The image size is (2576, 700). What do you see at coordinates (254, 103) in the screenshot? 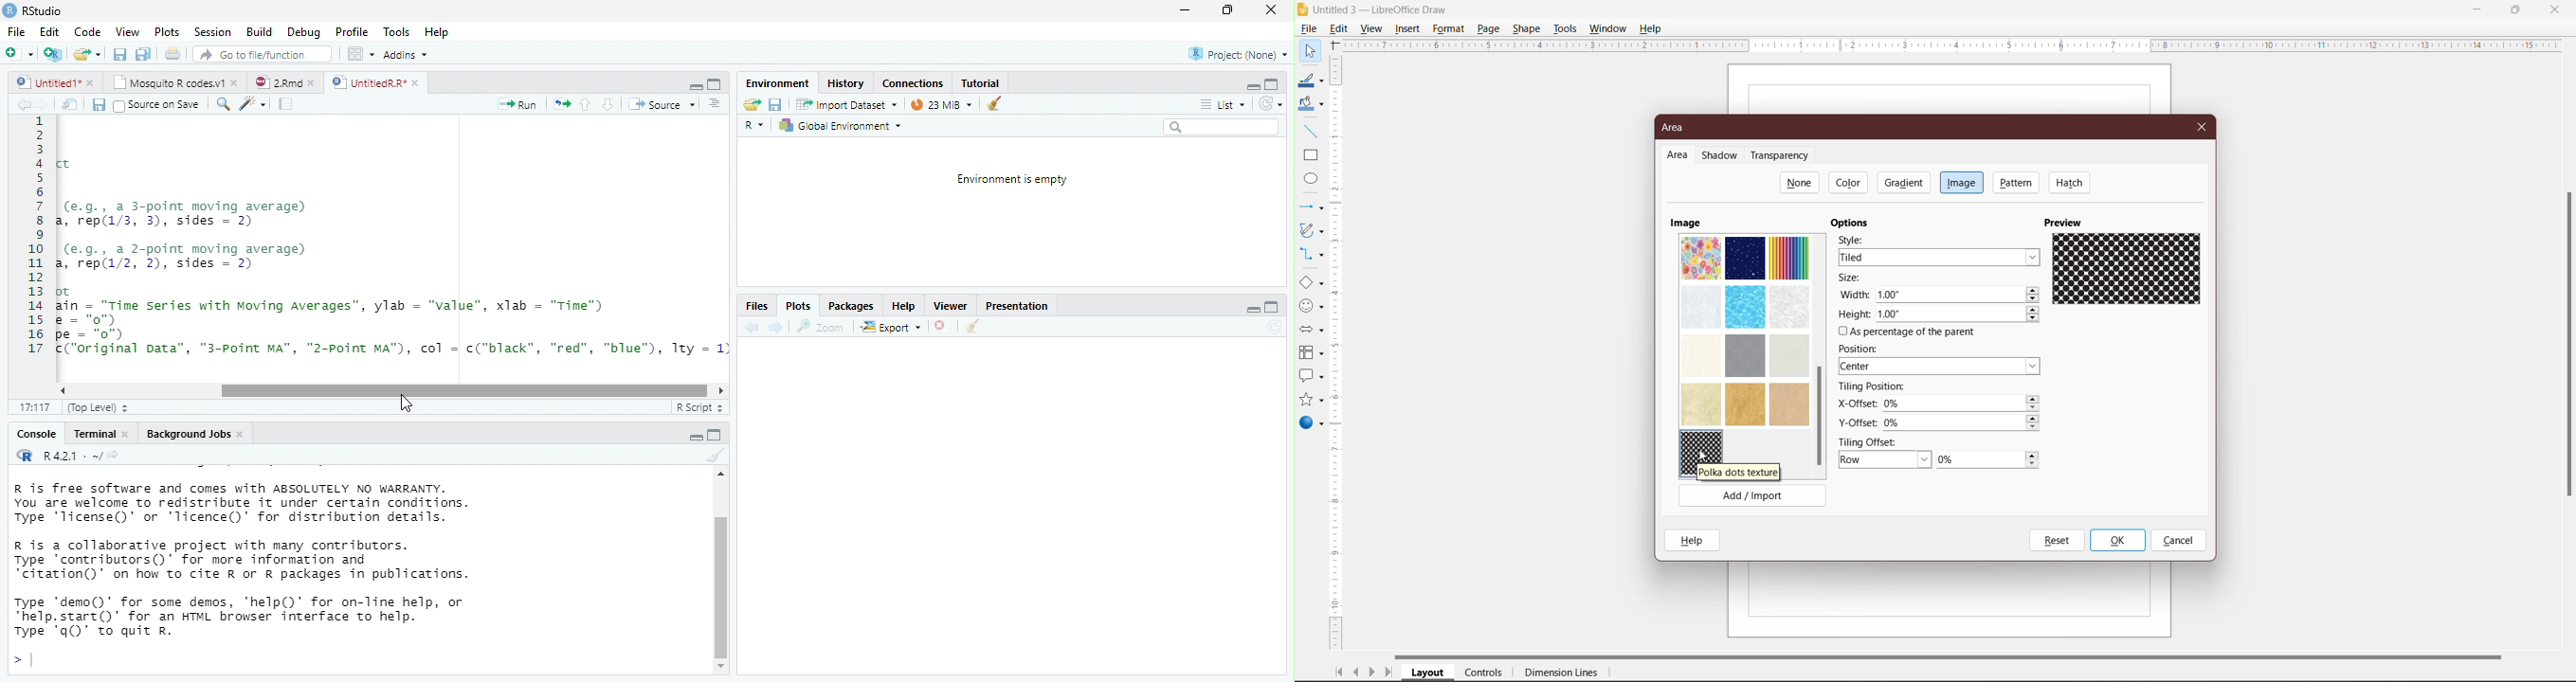
I see `code tool` at bounding box center [254, 103].